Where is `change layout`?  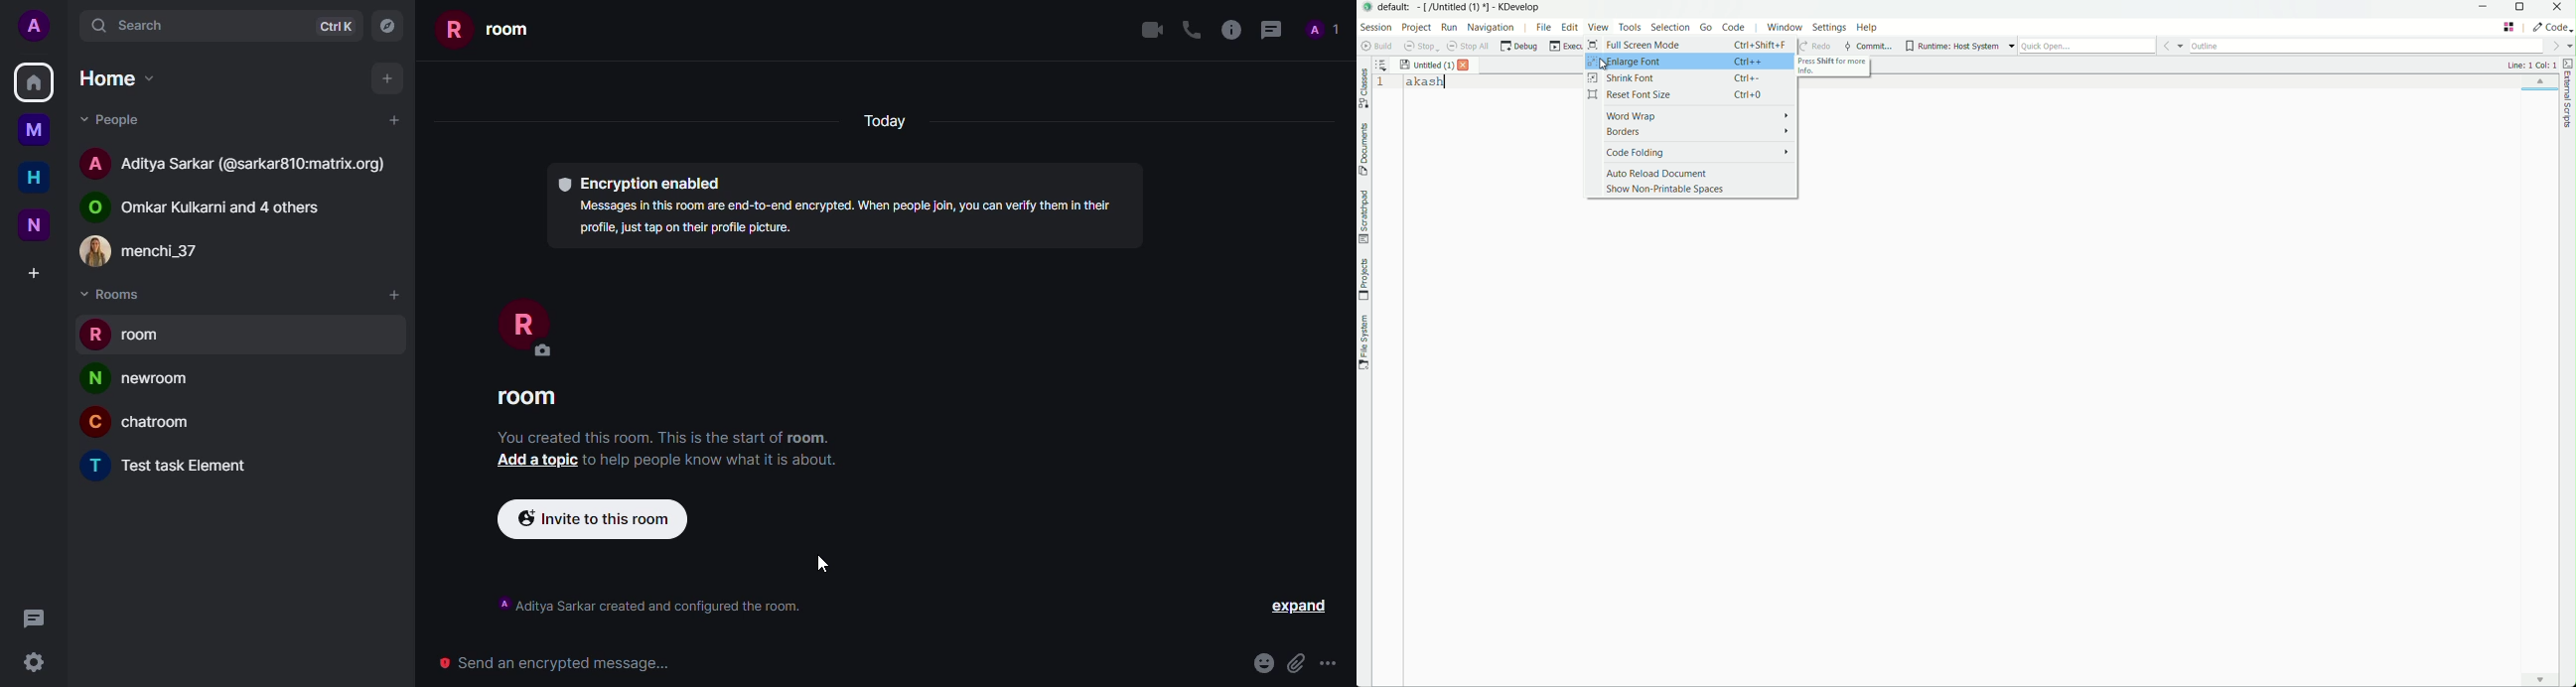
change layout is located at coordinates (2509, 27).